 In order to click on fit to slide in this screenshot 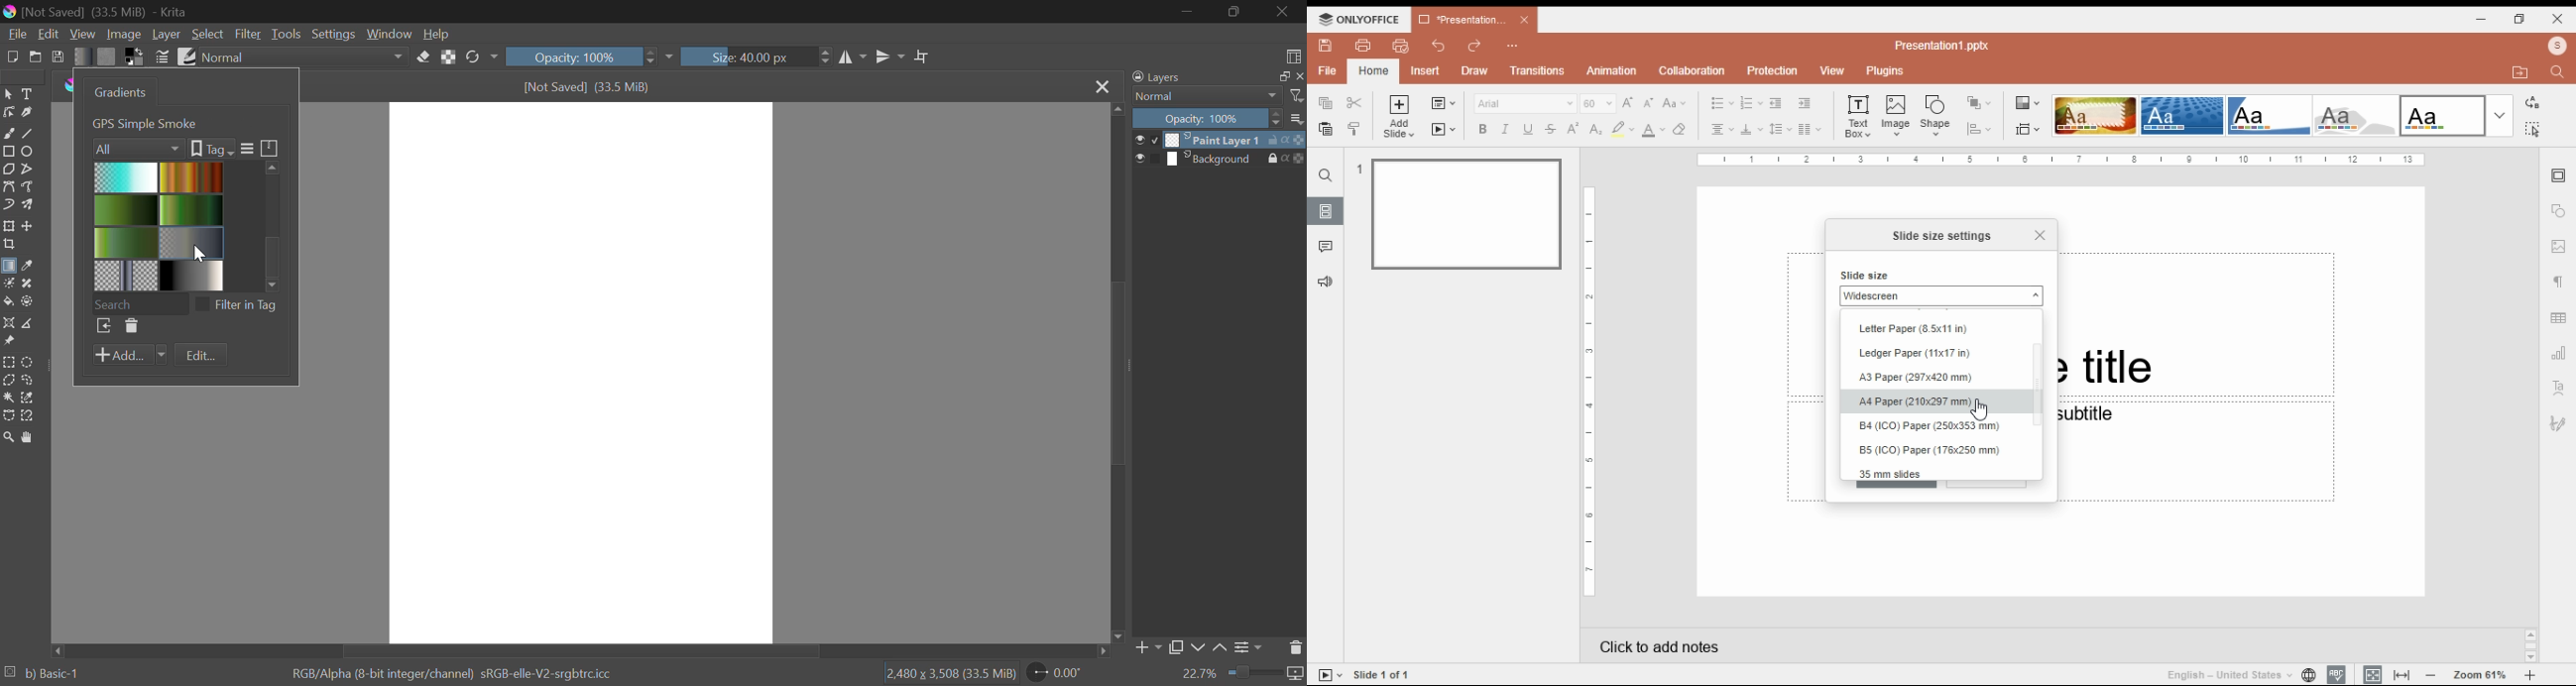, I will do `click(2373, 674)`.